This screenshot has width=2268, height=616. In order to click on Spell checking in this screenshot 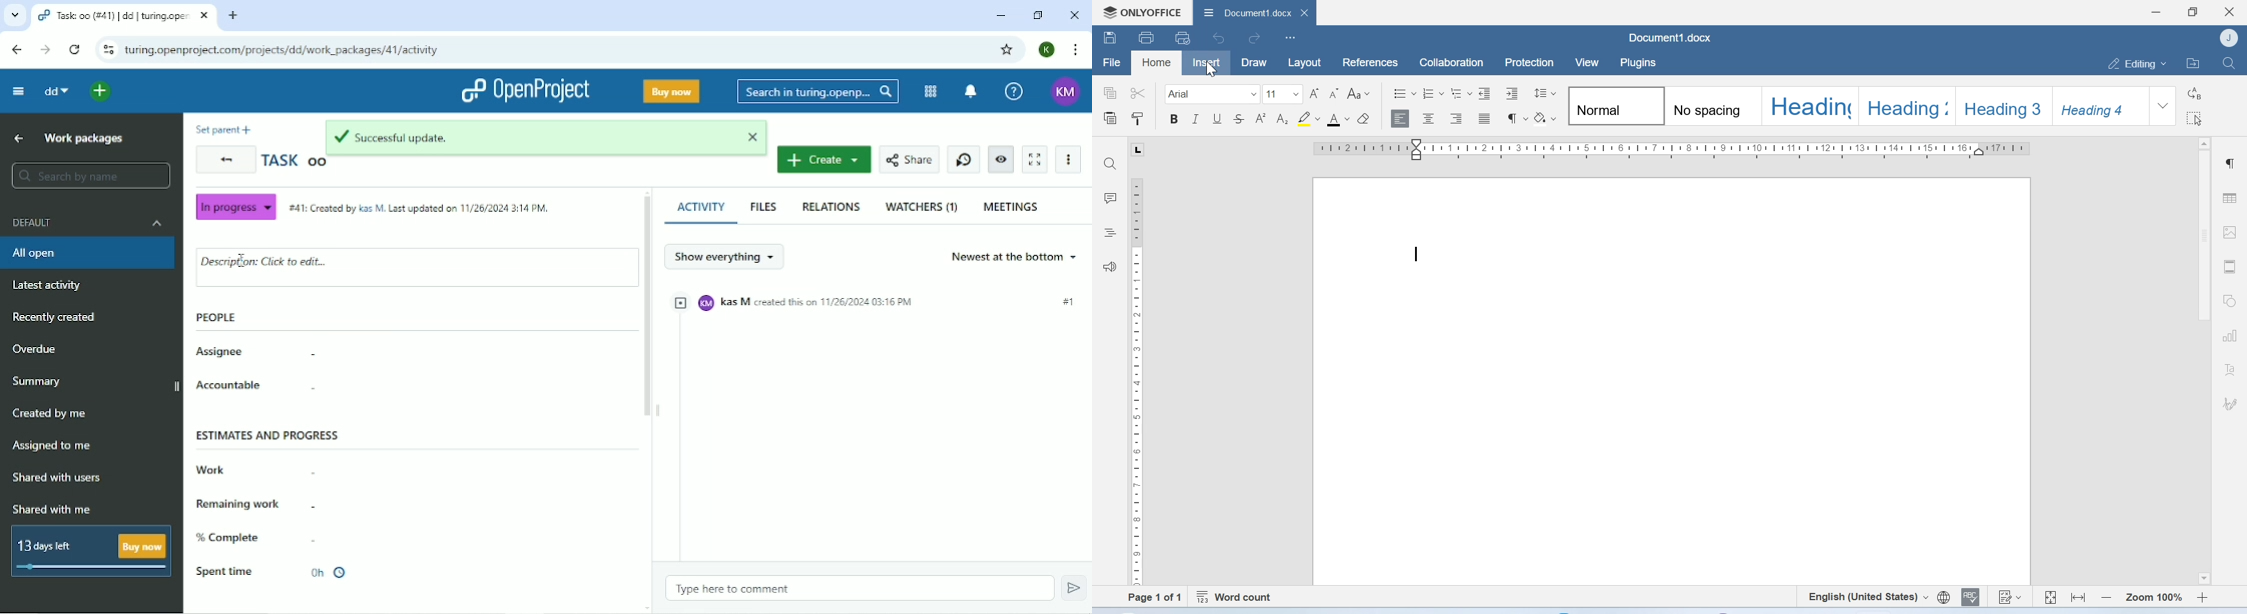, I will do `click(1973, 598)`.